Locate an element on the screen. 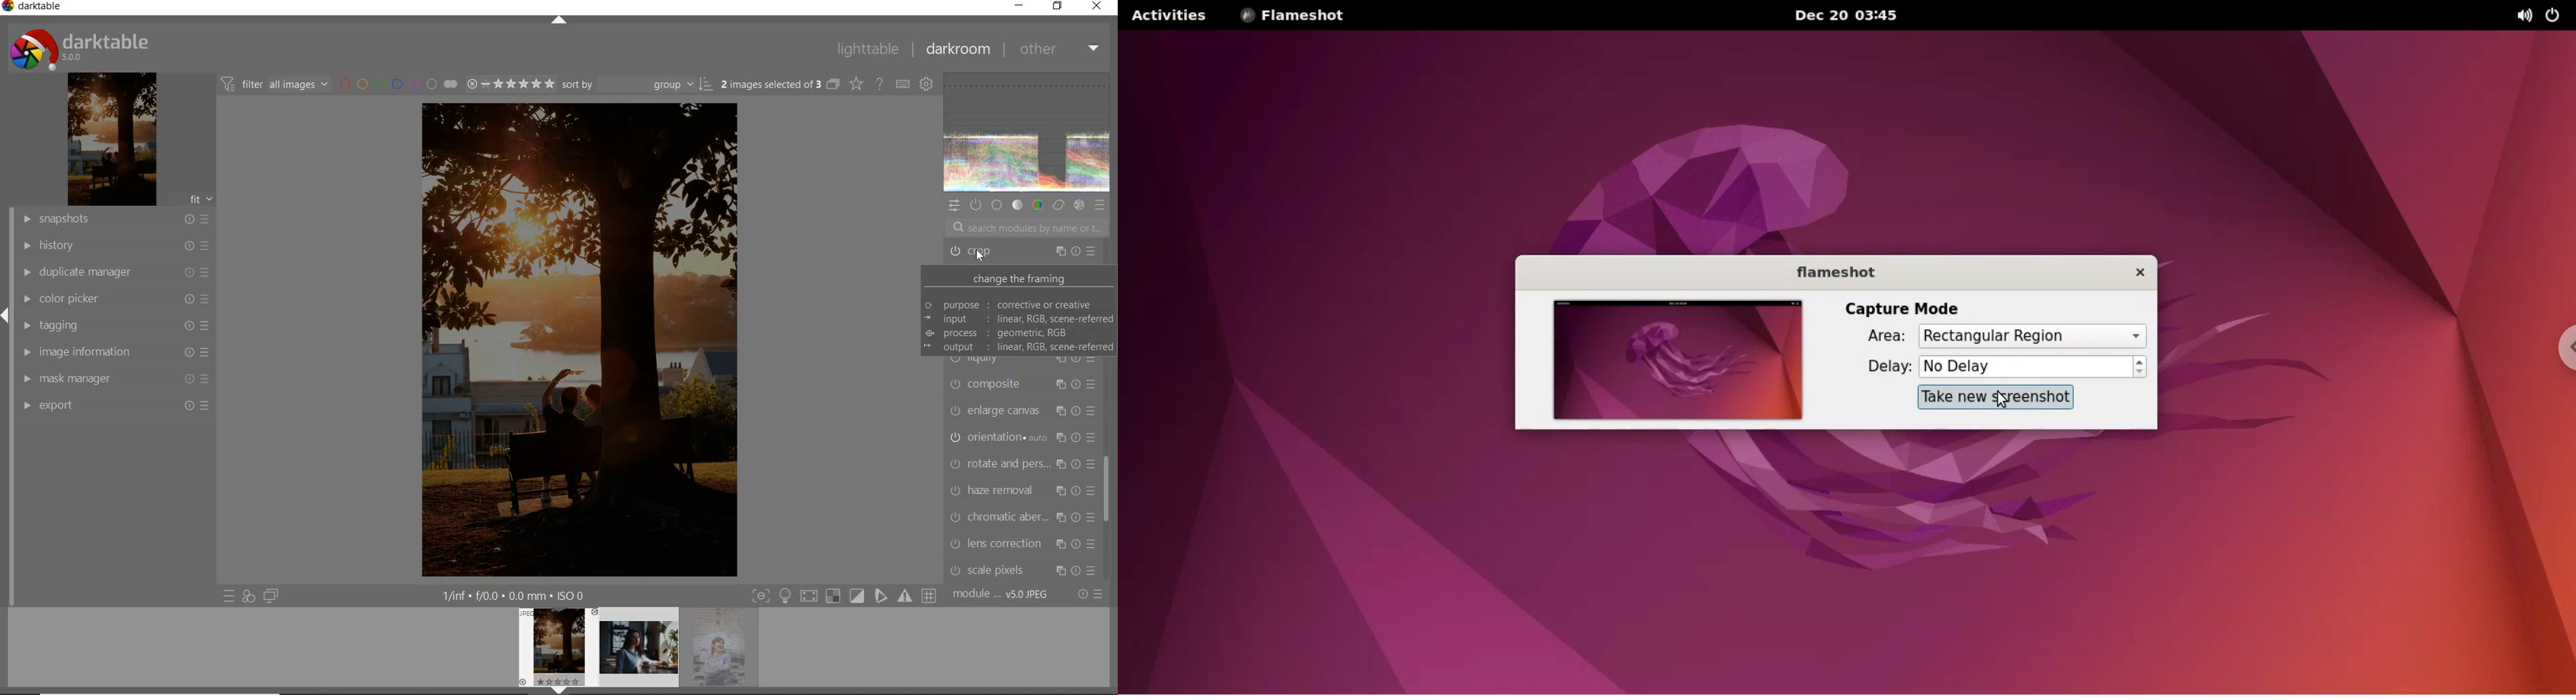 This screenshot has width=2576, height=700. tone is located at coordinates (1018, 205).